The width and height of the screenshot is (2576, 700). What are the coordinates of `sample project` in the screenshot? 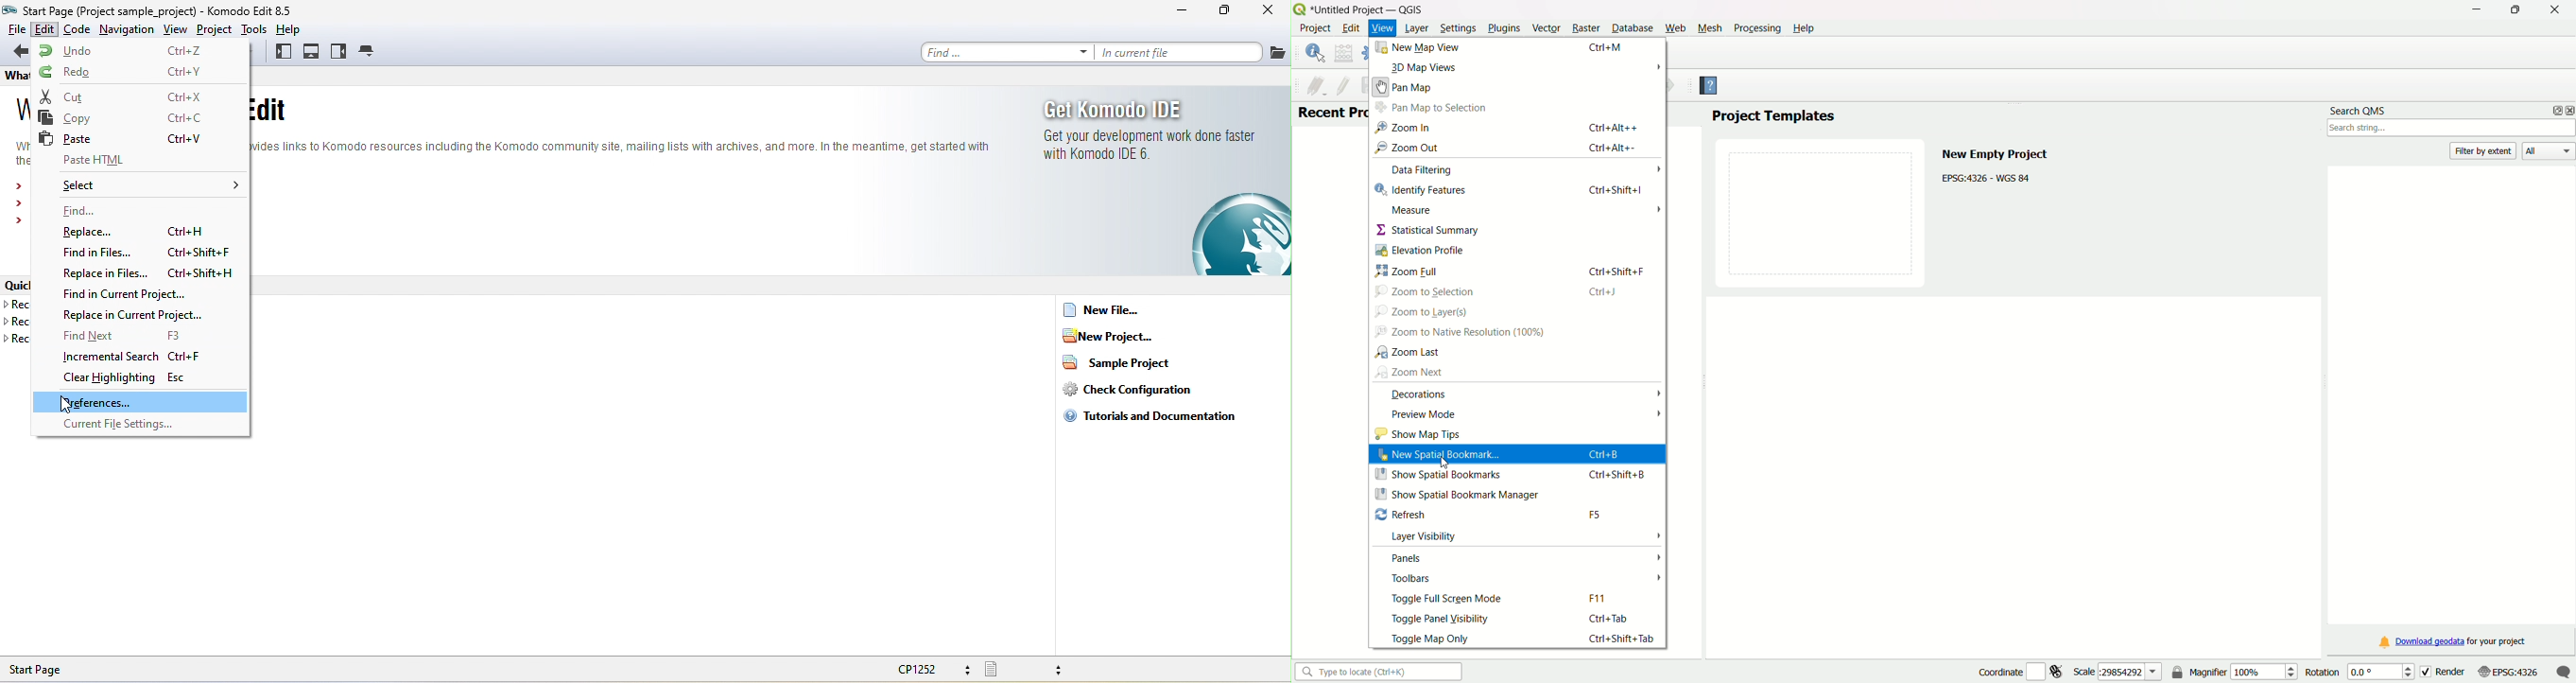 It's located at (1126, 361).